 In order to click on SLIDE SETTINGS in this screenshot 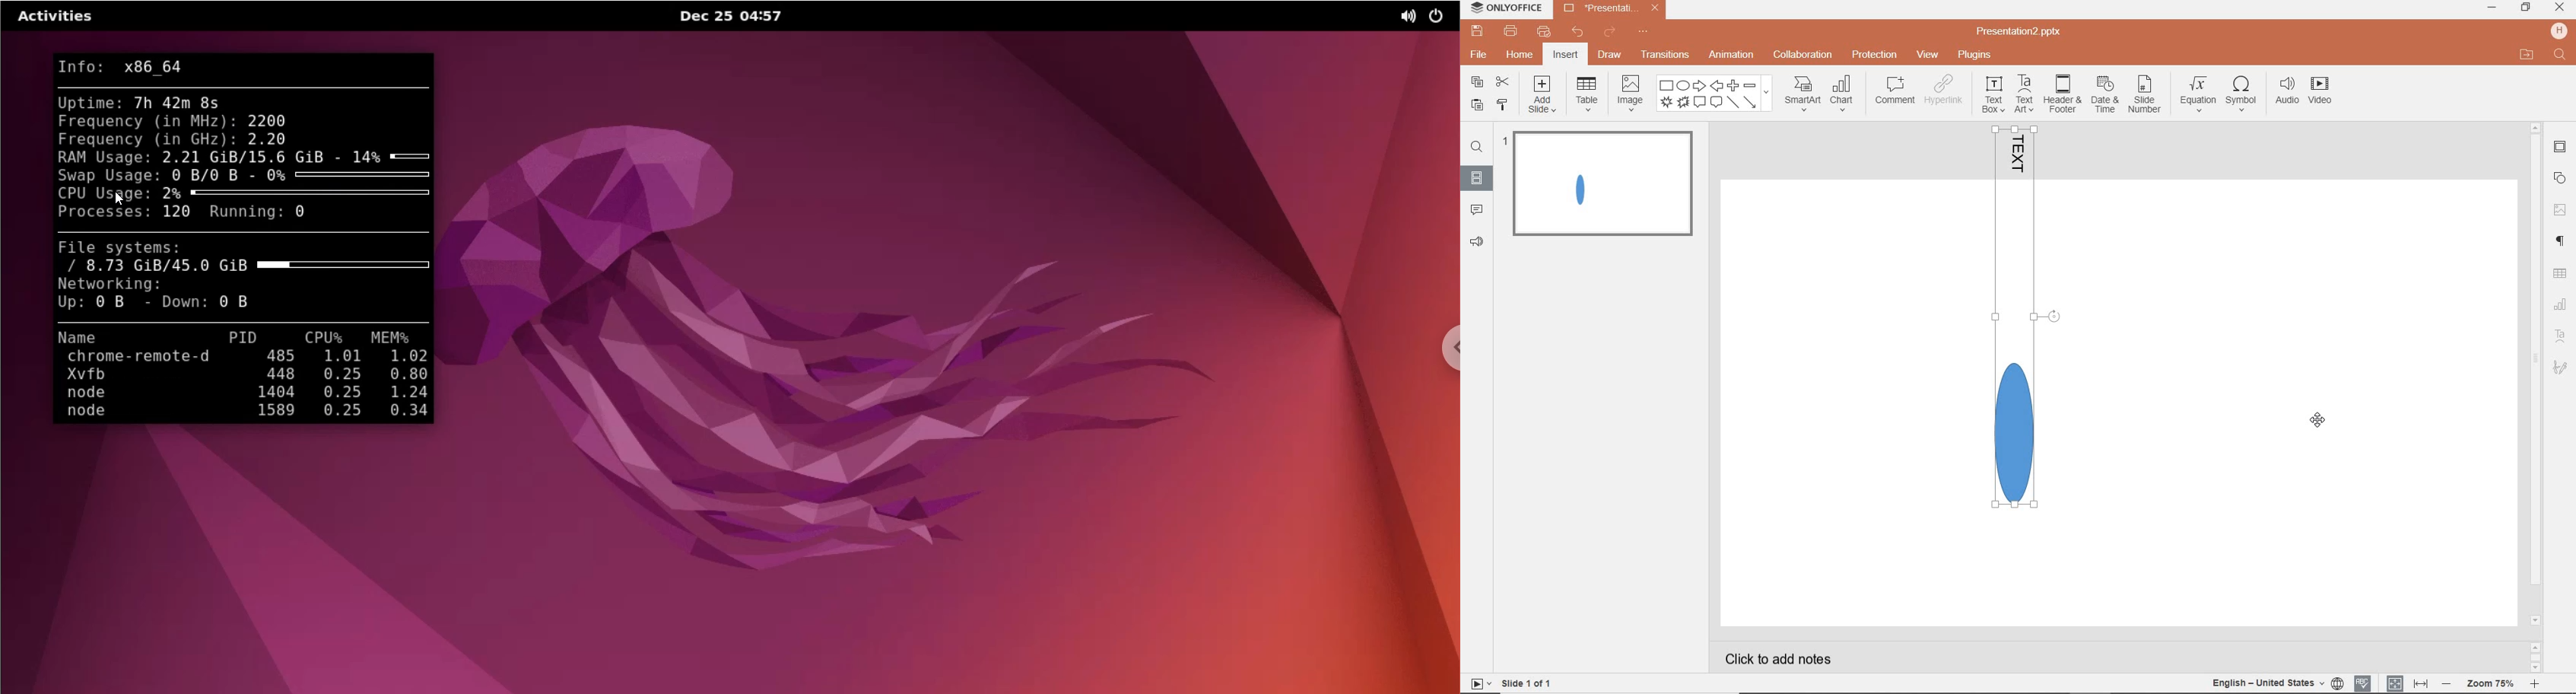, I will do `click(2561, 148)`.